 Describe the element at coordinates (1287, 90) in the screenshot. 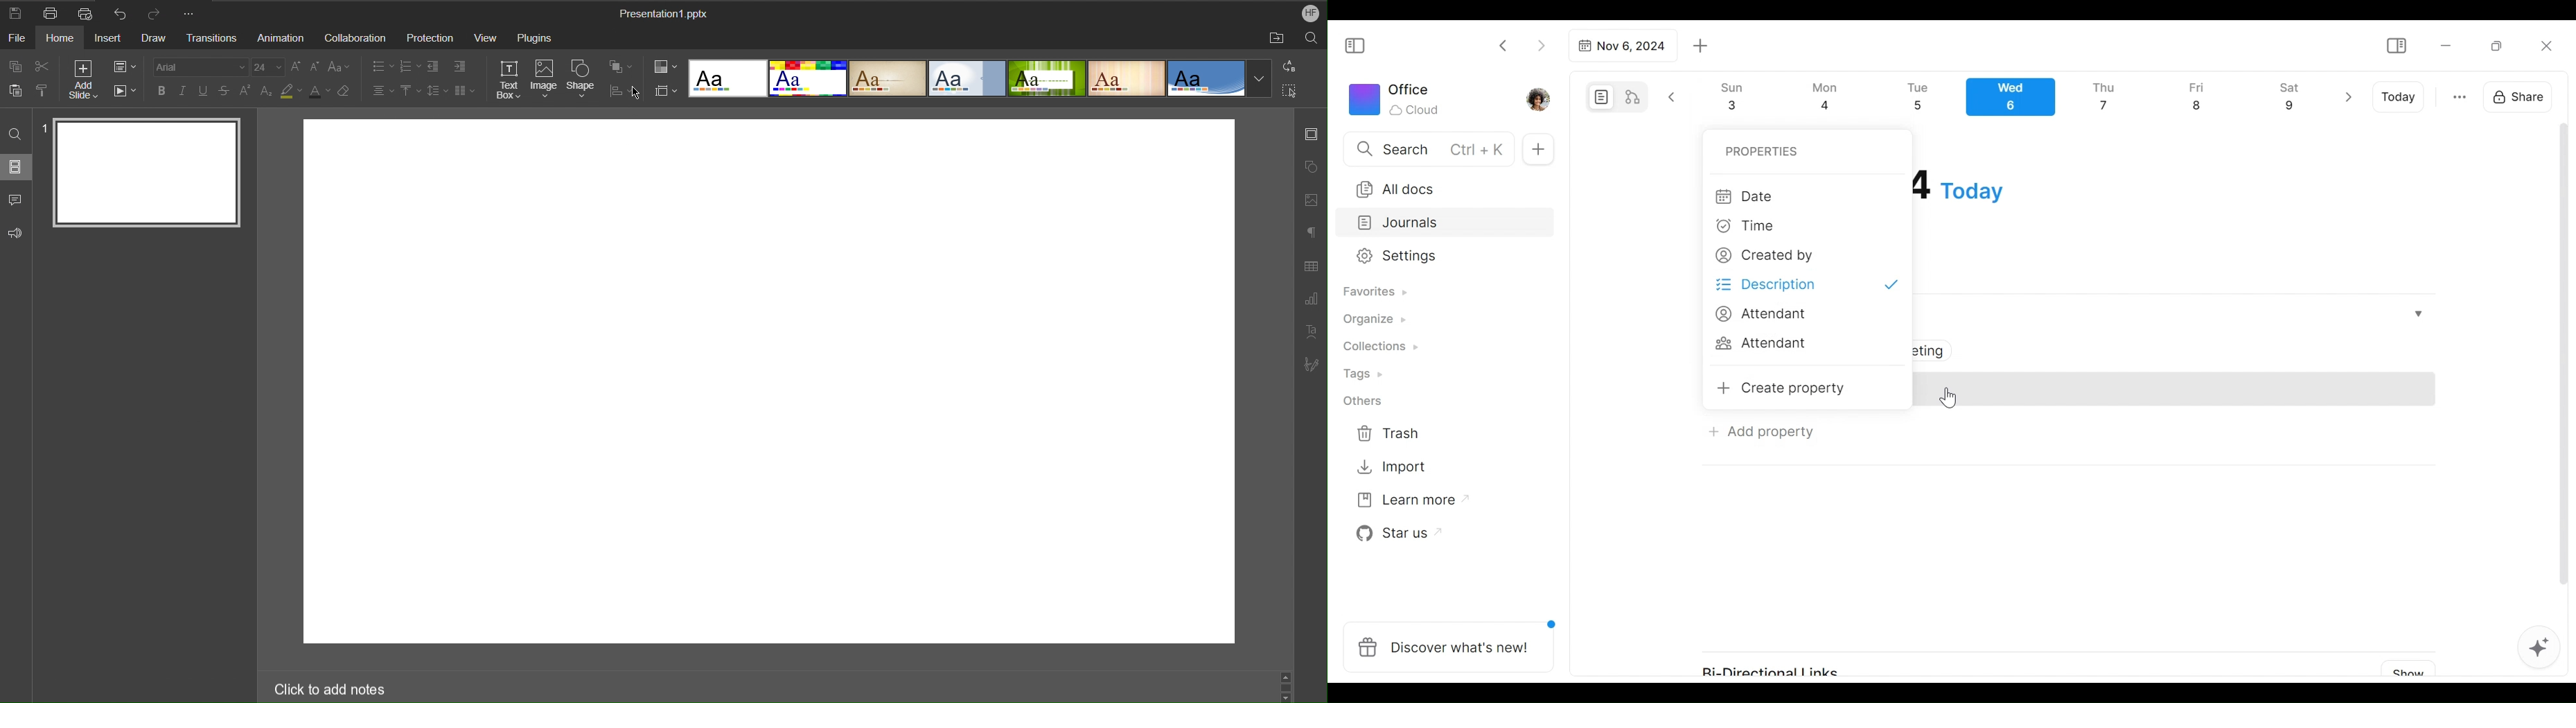

I see `Select All` at that location.